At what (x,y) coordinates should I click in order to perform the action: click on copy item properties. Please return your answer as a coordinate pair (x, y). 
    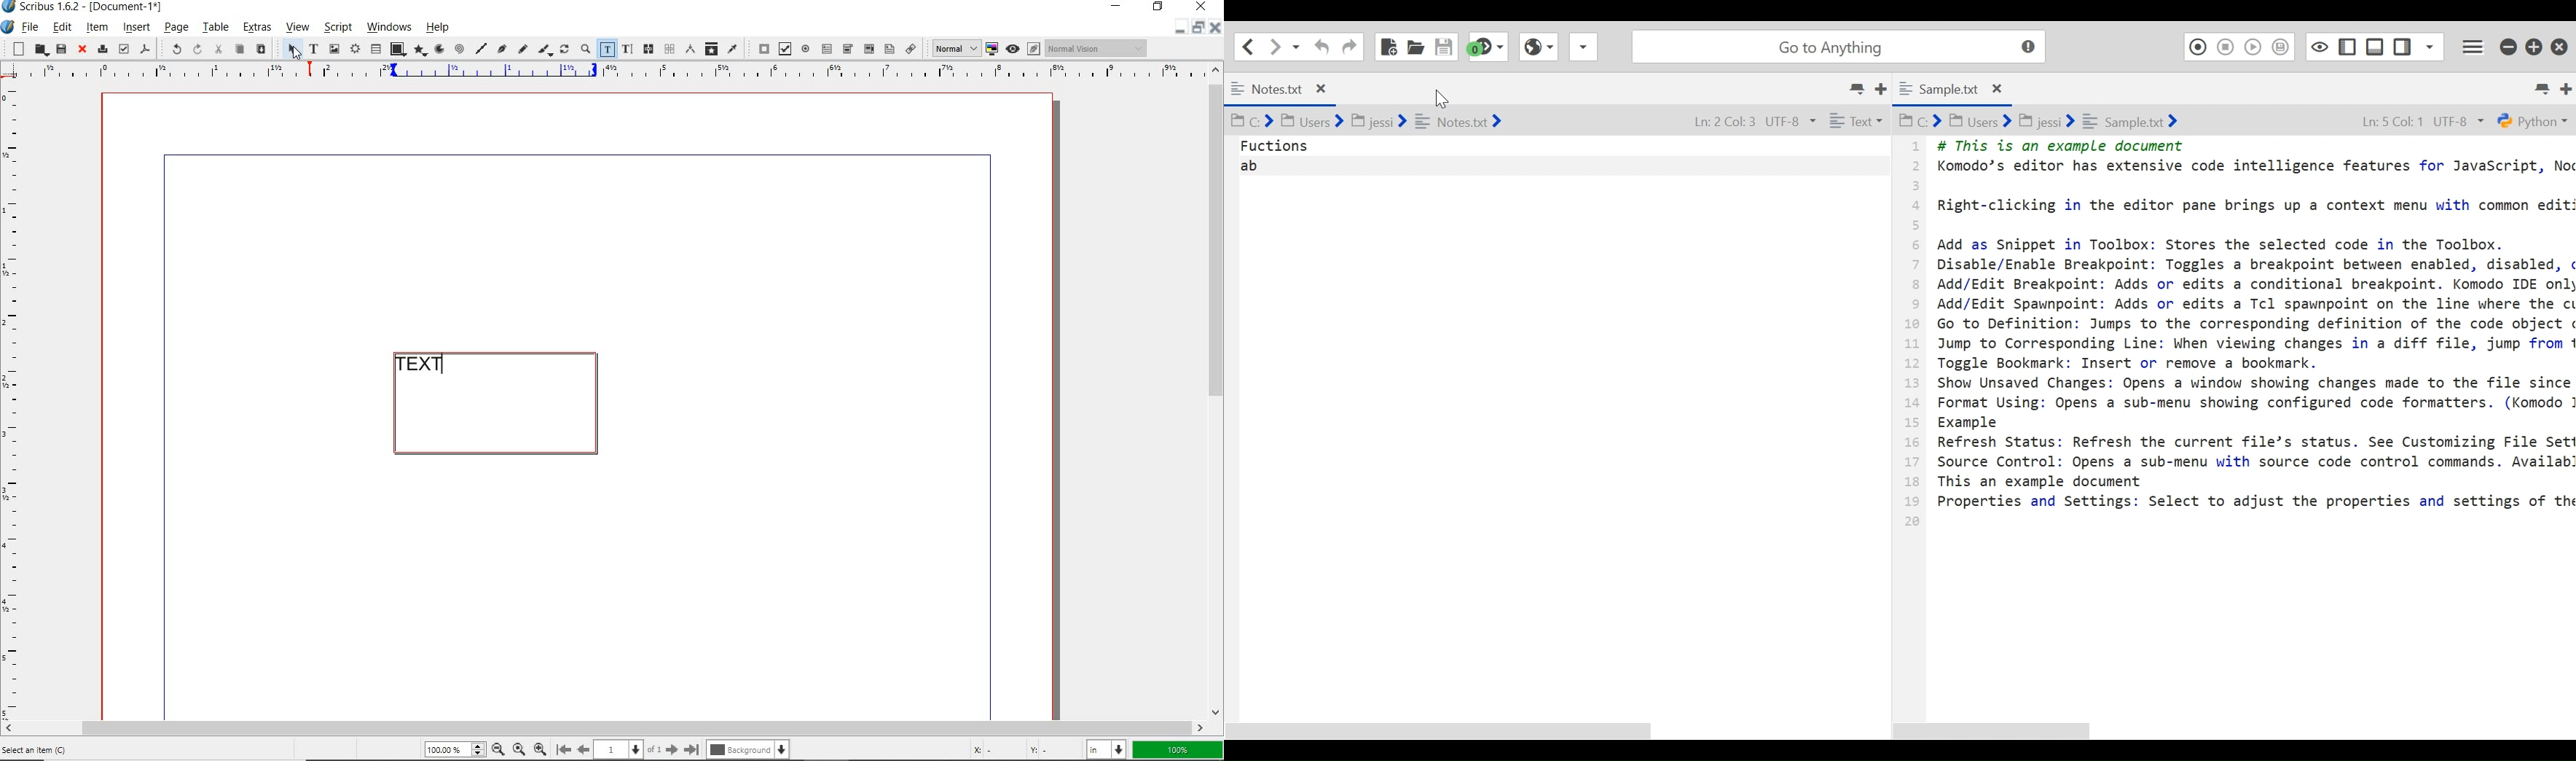
    Looking at the image, I should click on (710, 48).